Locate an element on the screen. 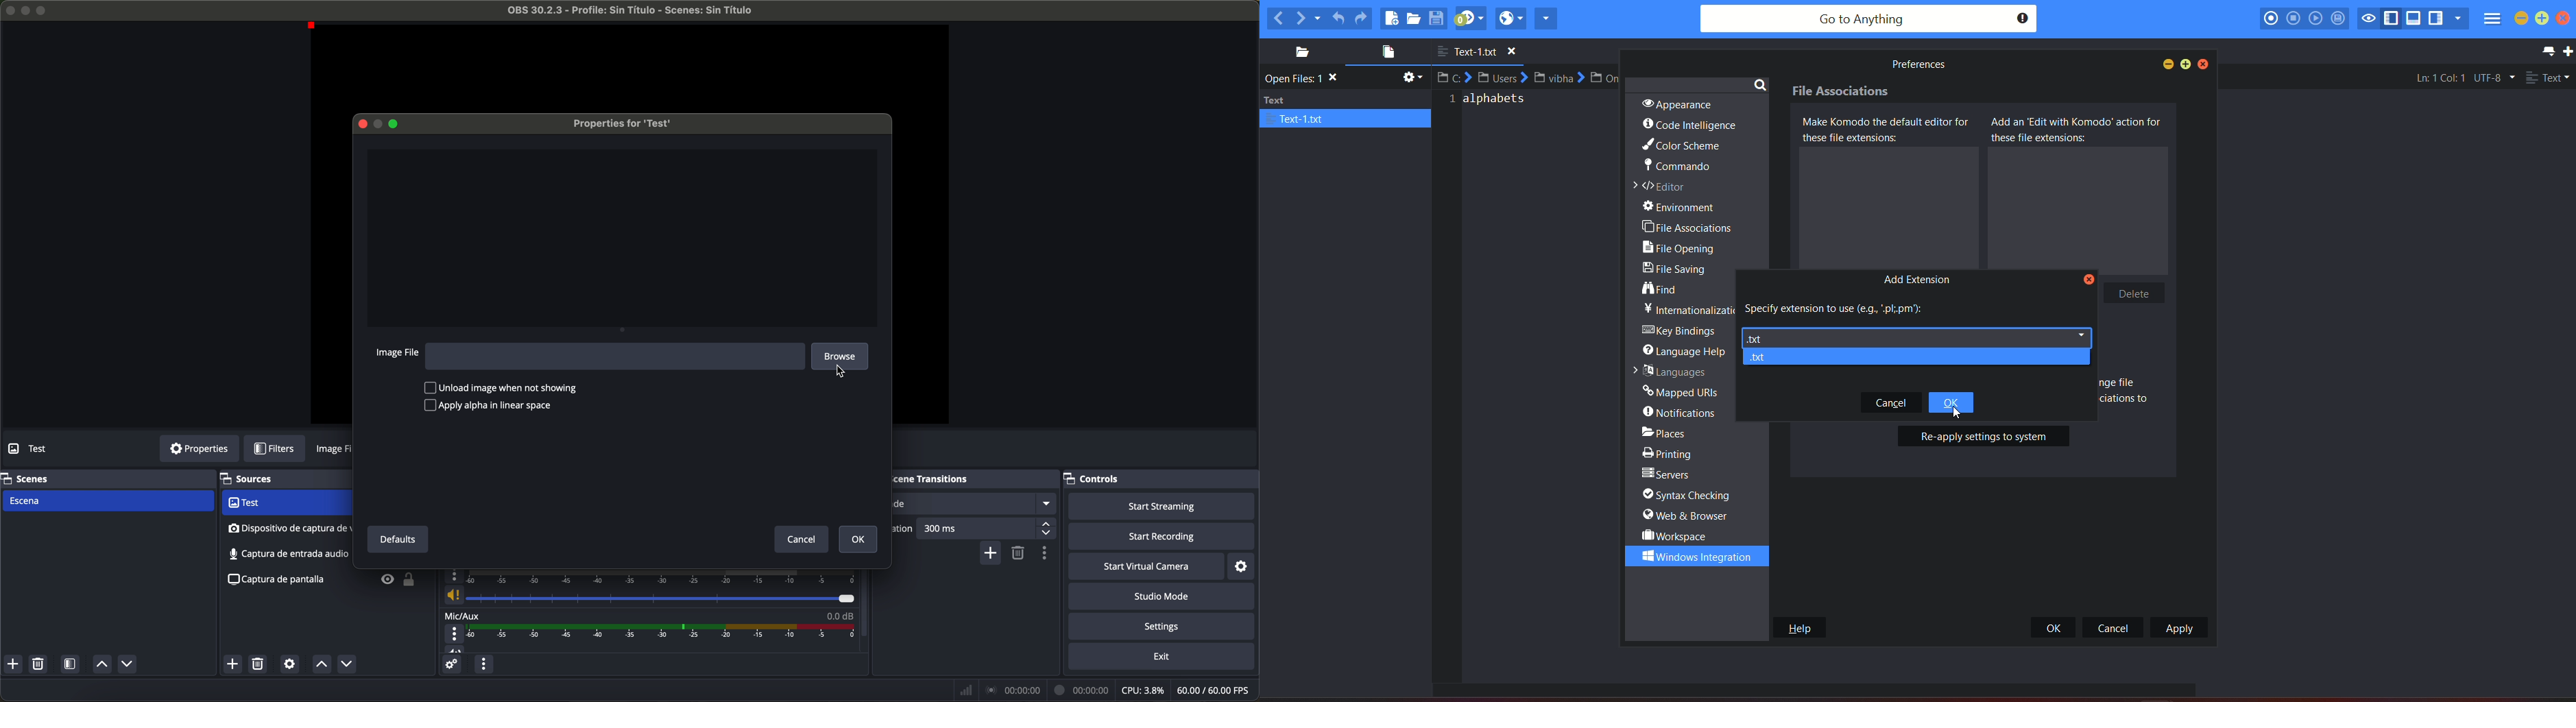 The width and height of the screenshot is (2576, 728). move source down is located at coordinates (344, 665).